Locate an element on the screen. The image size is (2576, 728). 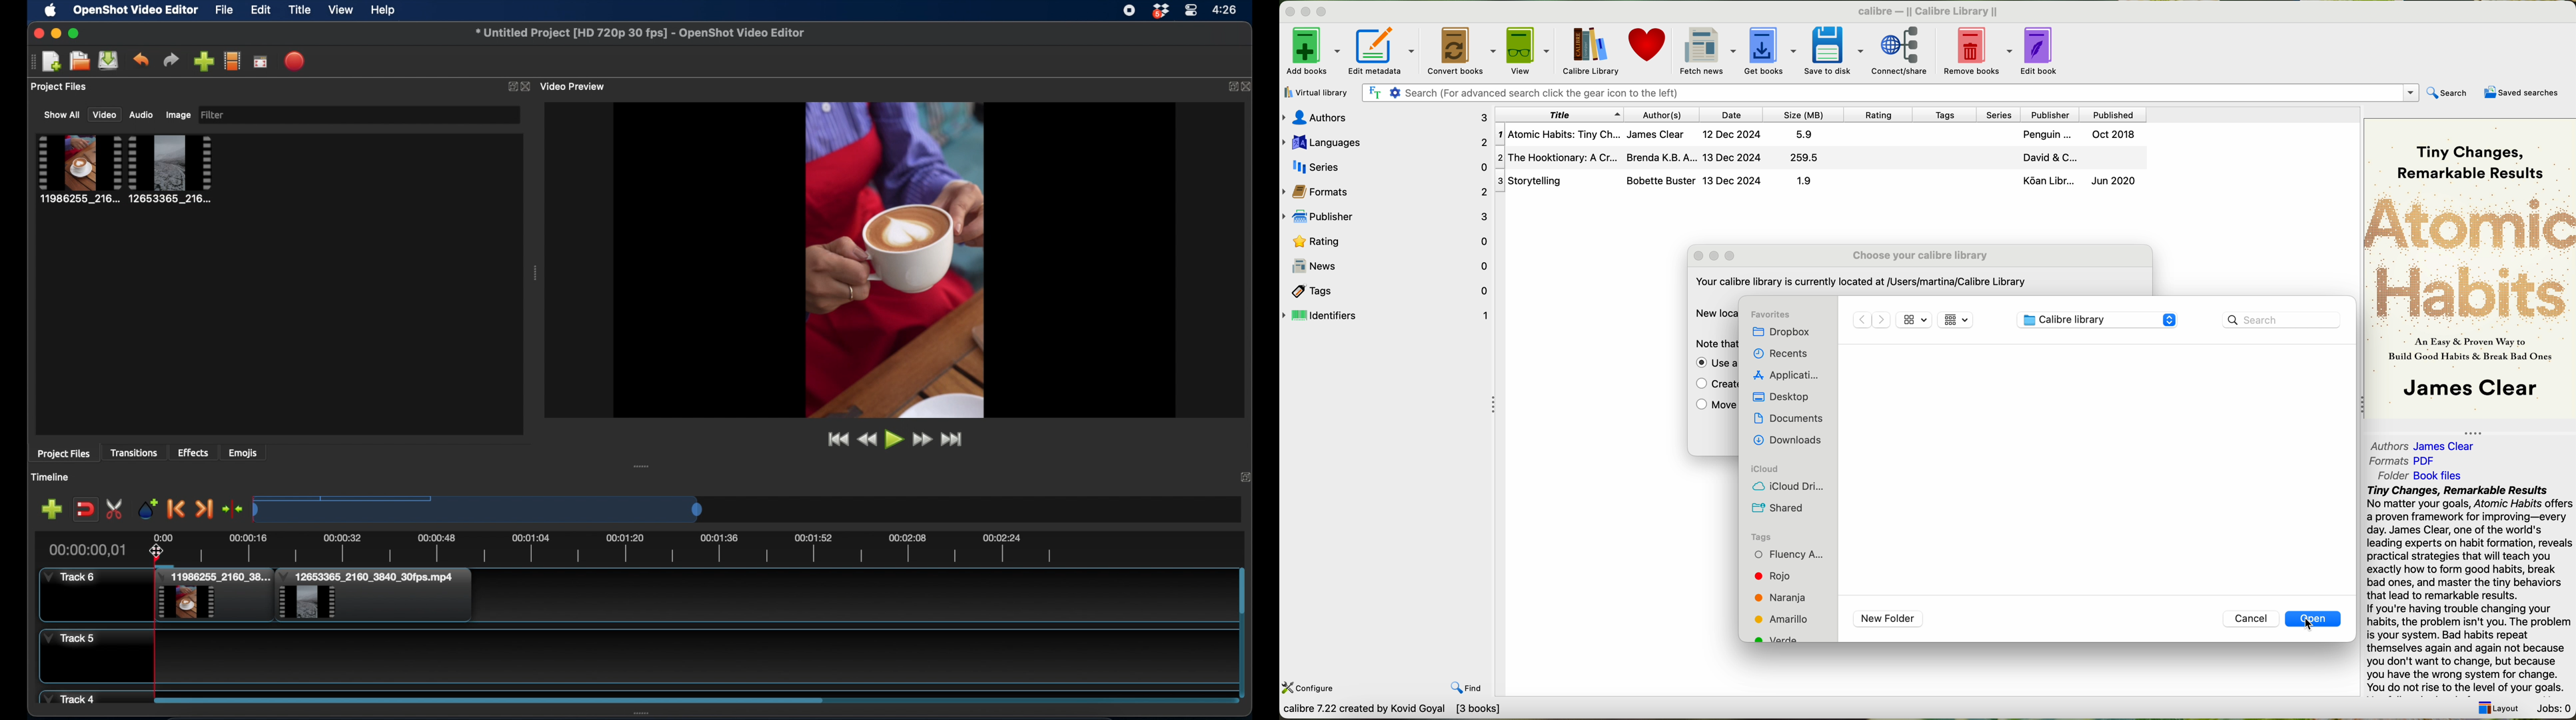
David & C... is located at coordinates (2074, 158).